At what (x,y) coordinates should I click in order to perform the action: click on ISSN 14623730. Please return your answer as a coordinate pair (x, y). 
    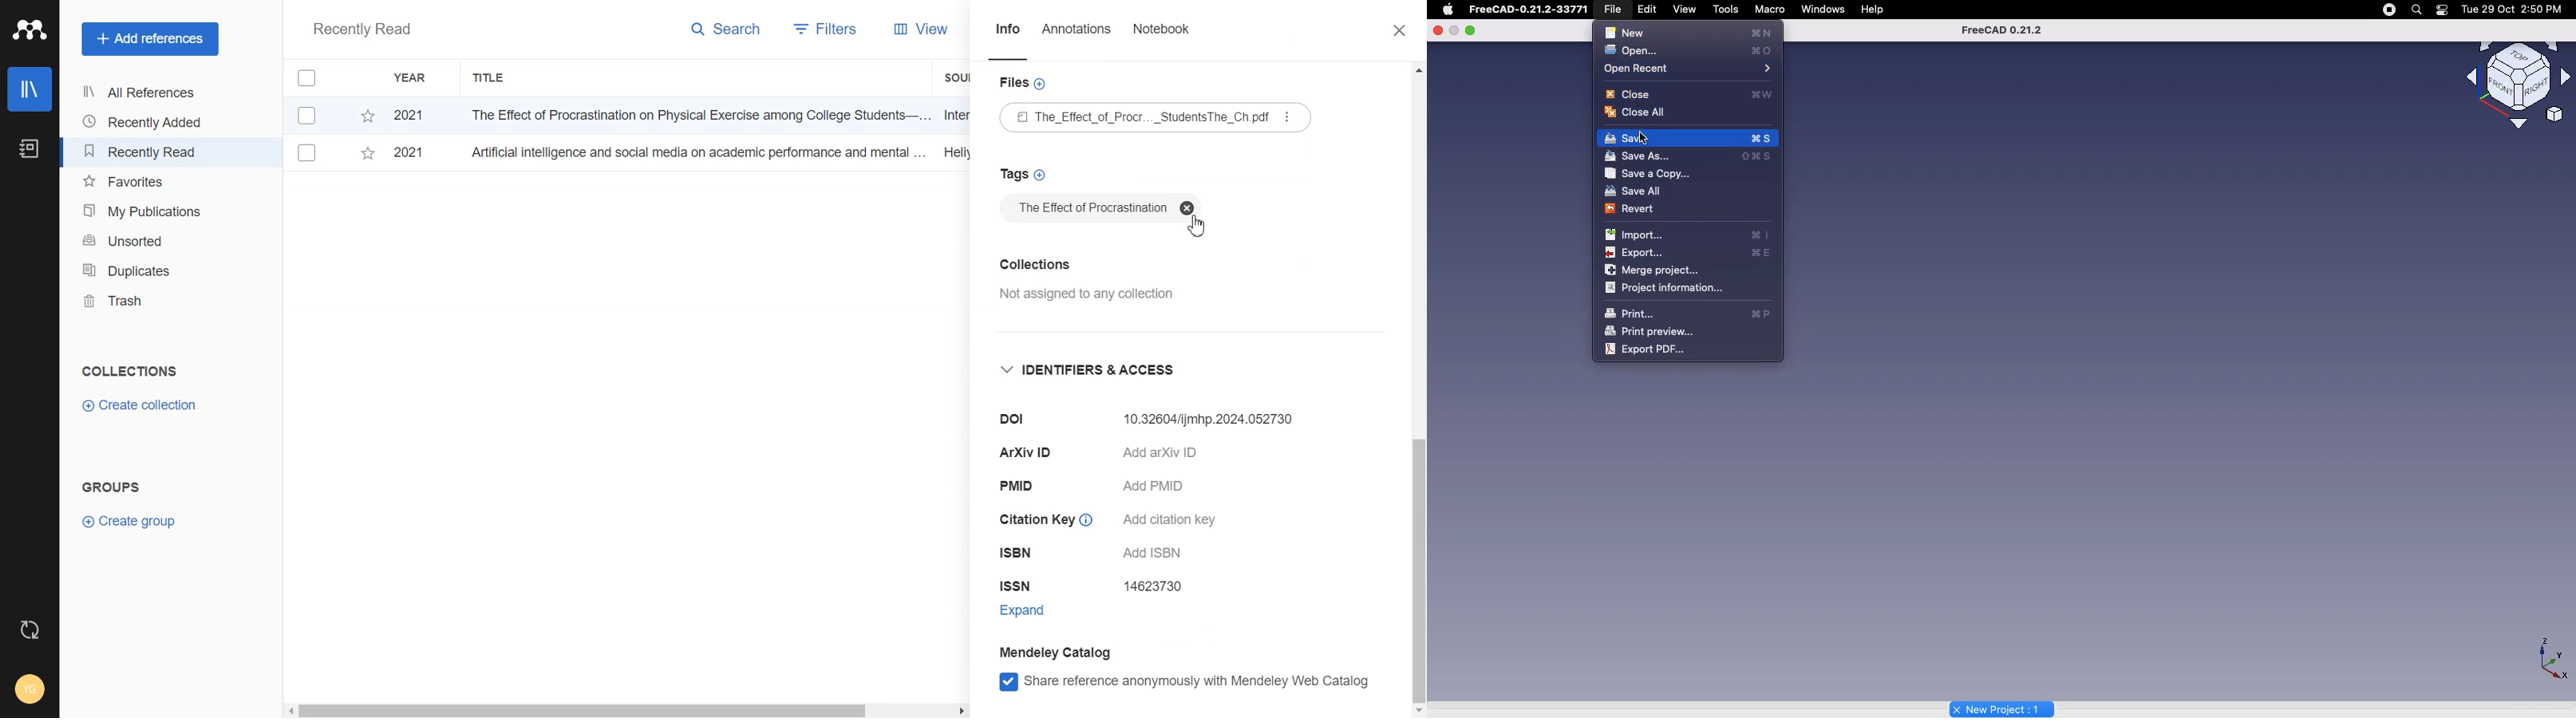
    Looking at the image, I should click on (1099, 586).